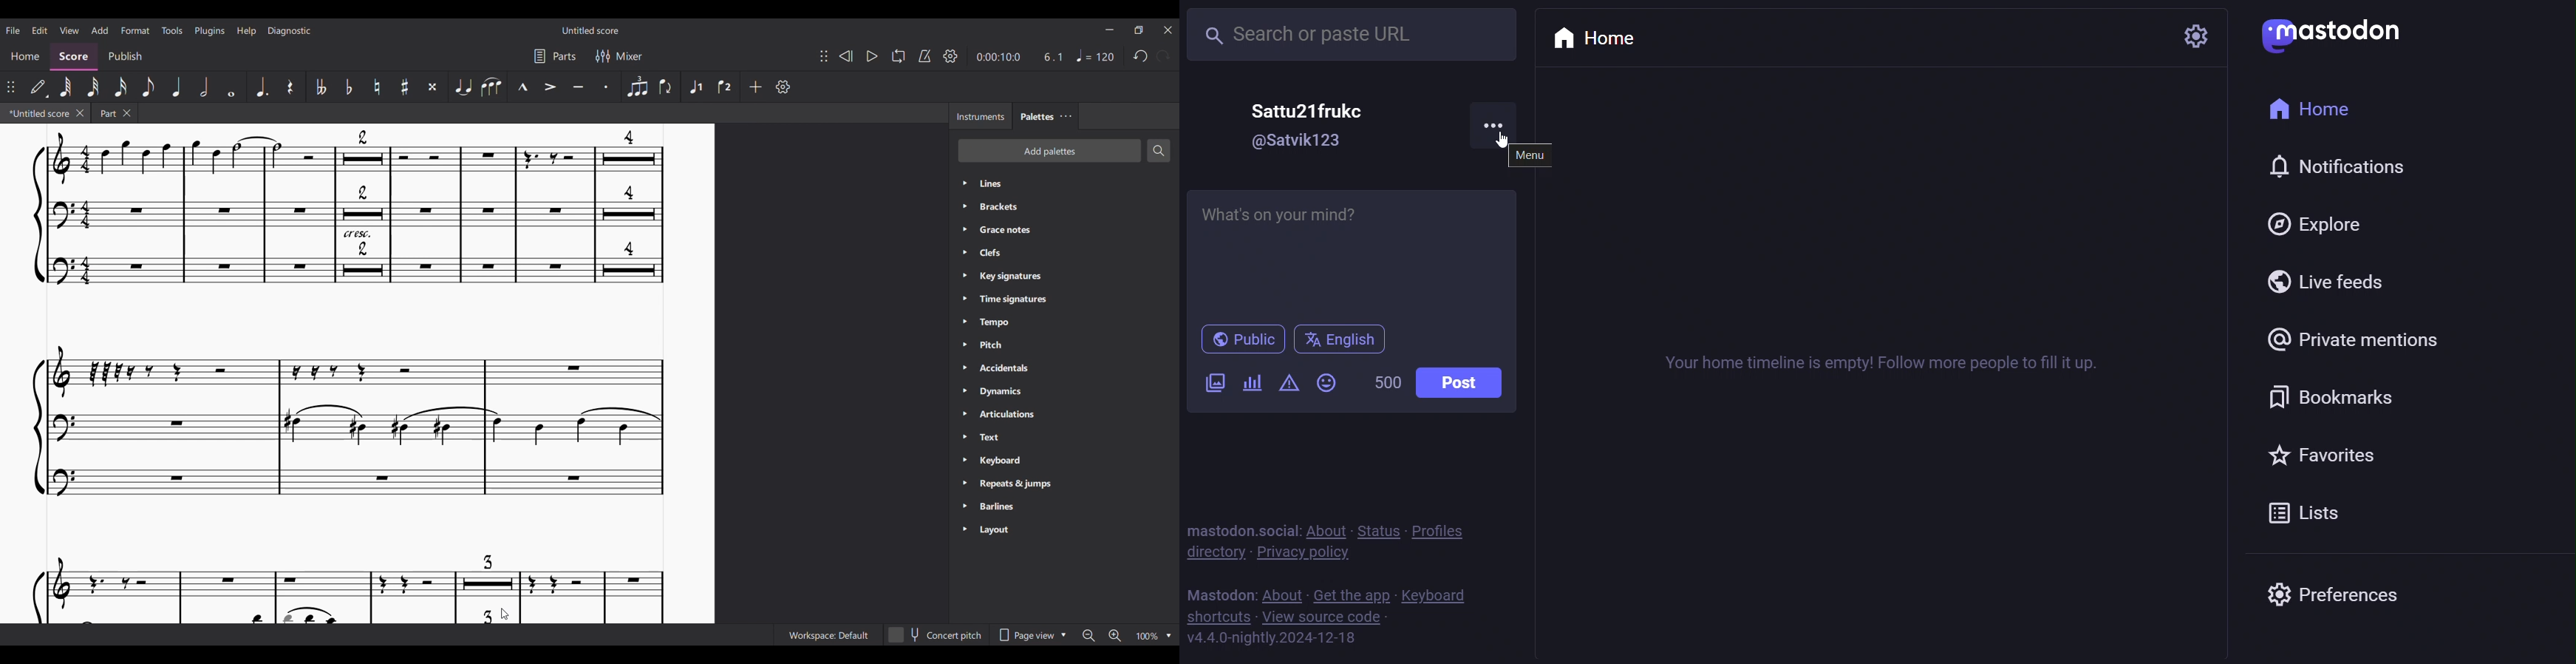 This screenshot has width=2576, height=672. I want to click on Default, so click(39, 87).